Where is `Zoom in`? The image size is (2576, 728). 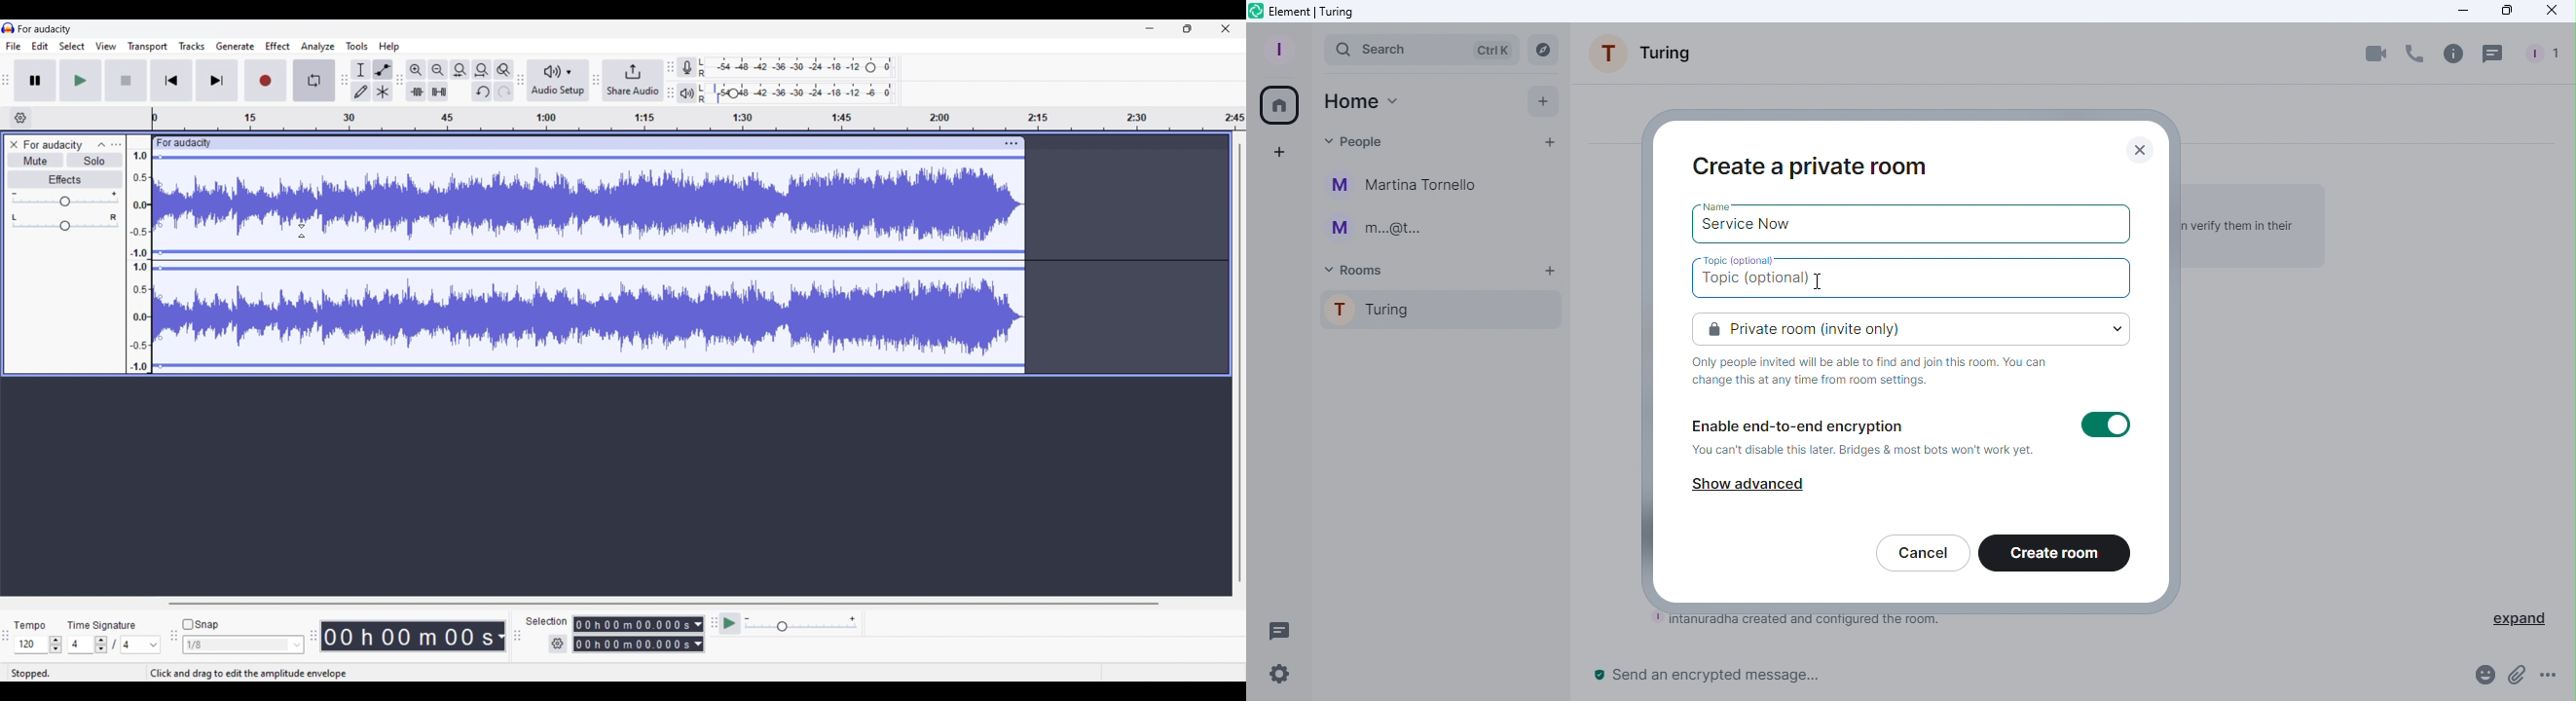
Zoom in is located at coordinates (416, 69).